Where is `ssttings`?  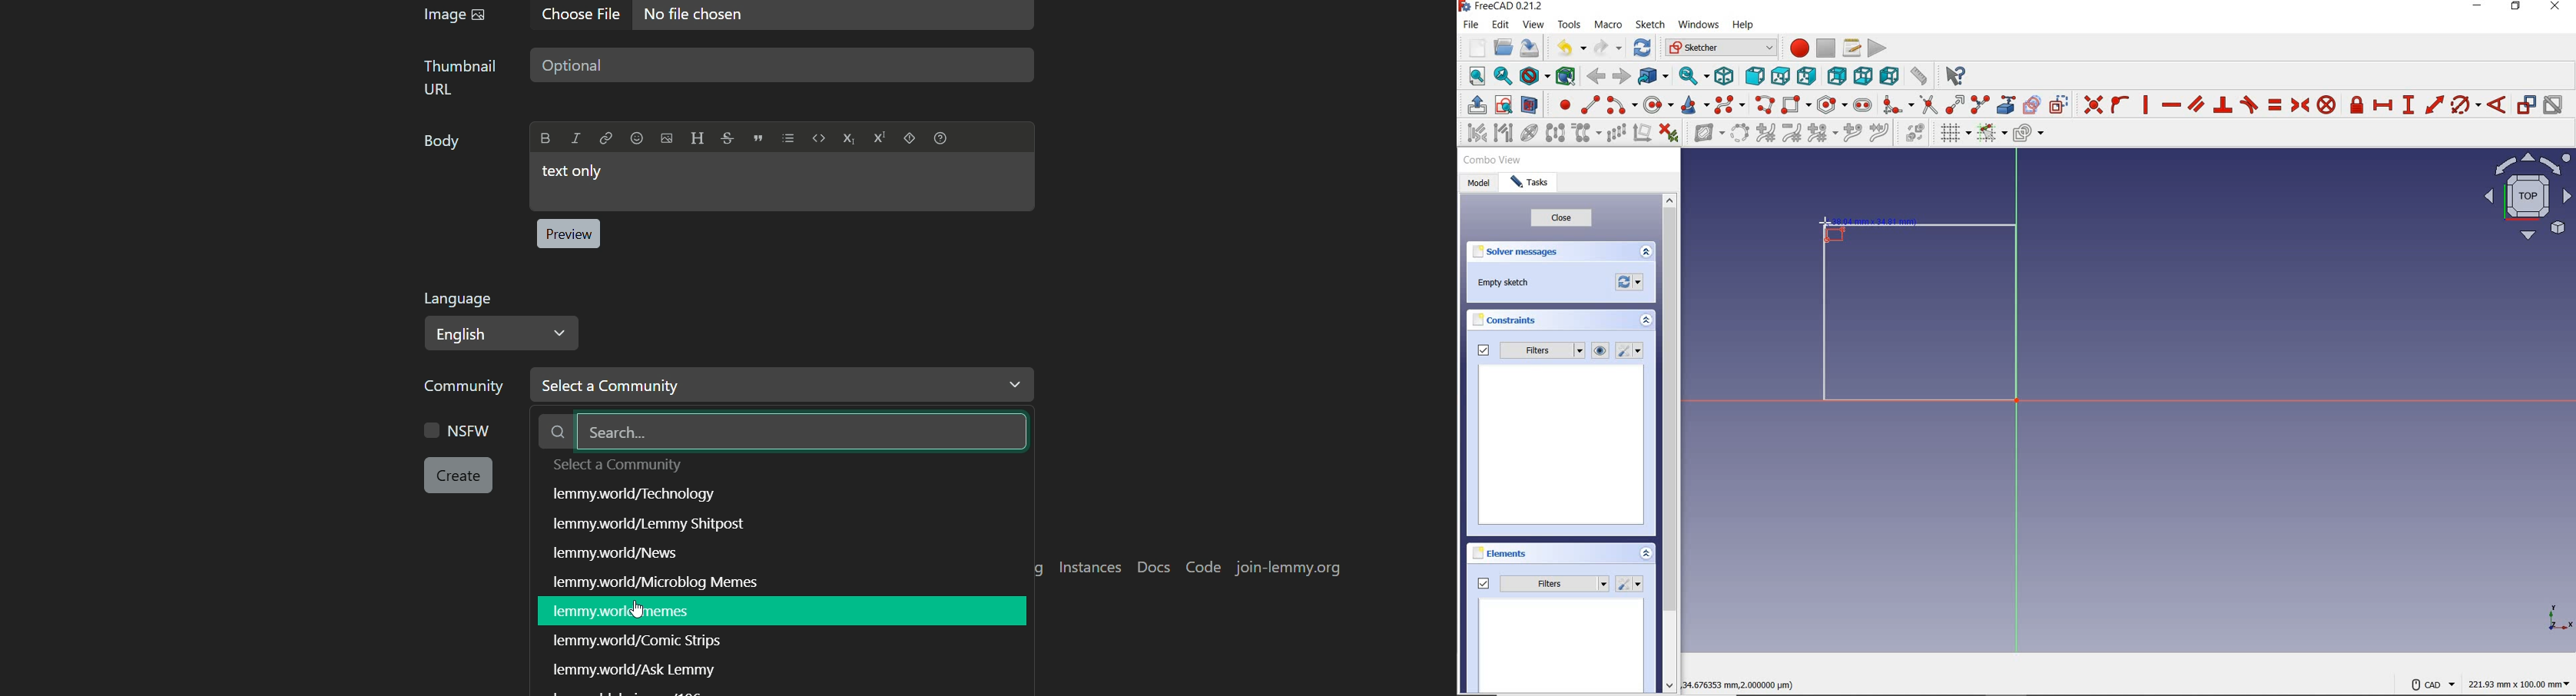 ssttings is located at coordinates (1631, 351).